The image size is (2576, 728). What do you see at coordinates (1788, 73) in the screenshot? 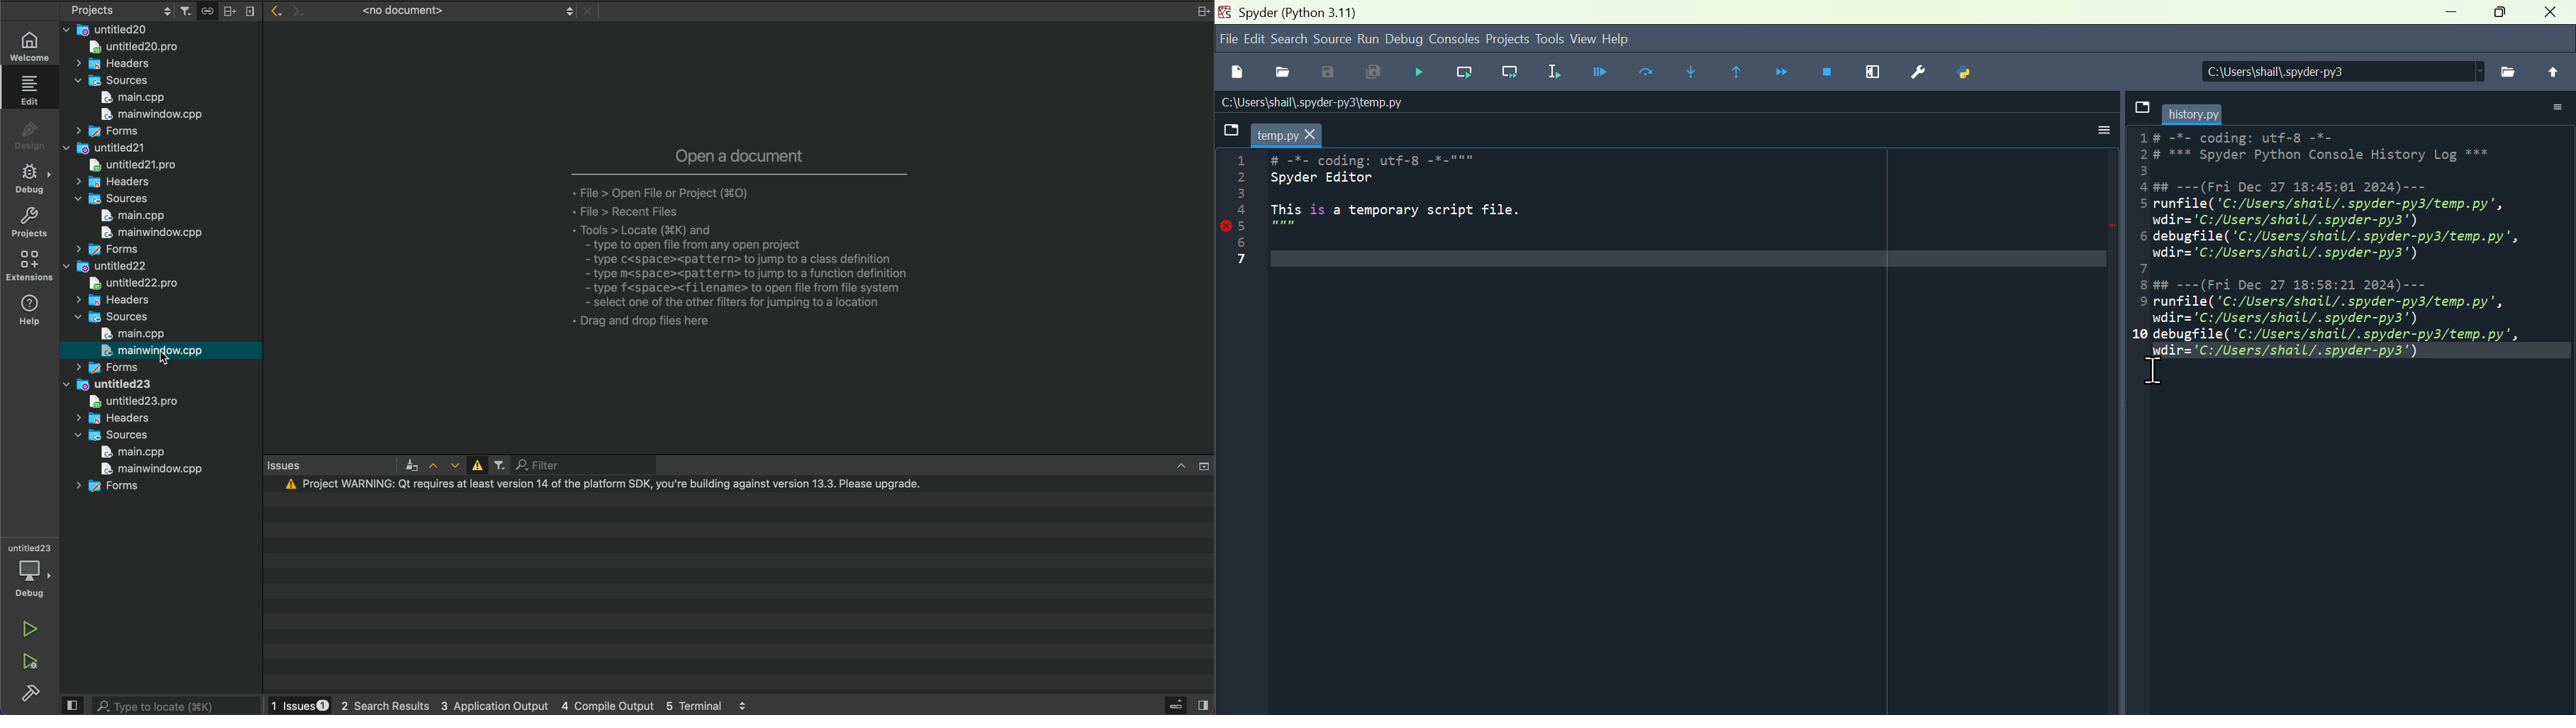
I see `Continue execution until next function` at bounding box center [1788, 73].